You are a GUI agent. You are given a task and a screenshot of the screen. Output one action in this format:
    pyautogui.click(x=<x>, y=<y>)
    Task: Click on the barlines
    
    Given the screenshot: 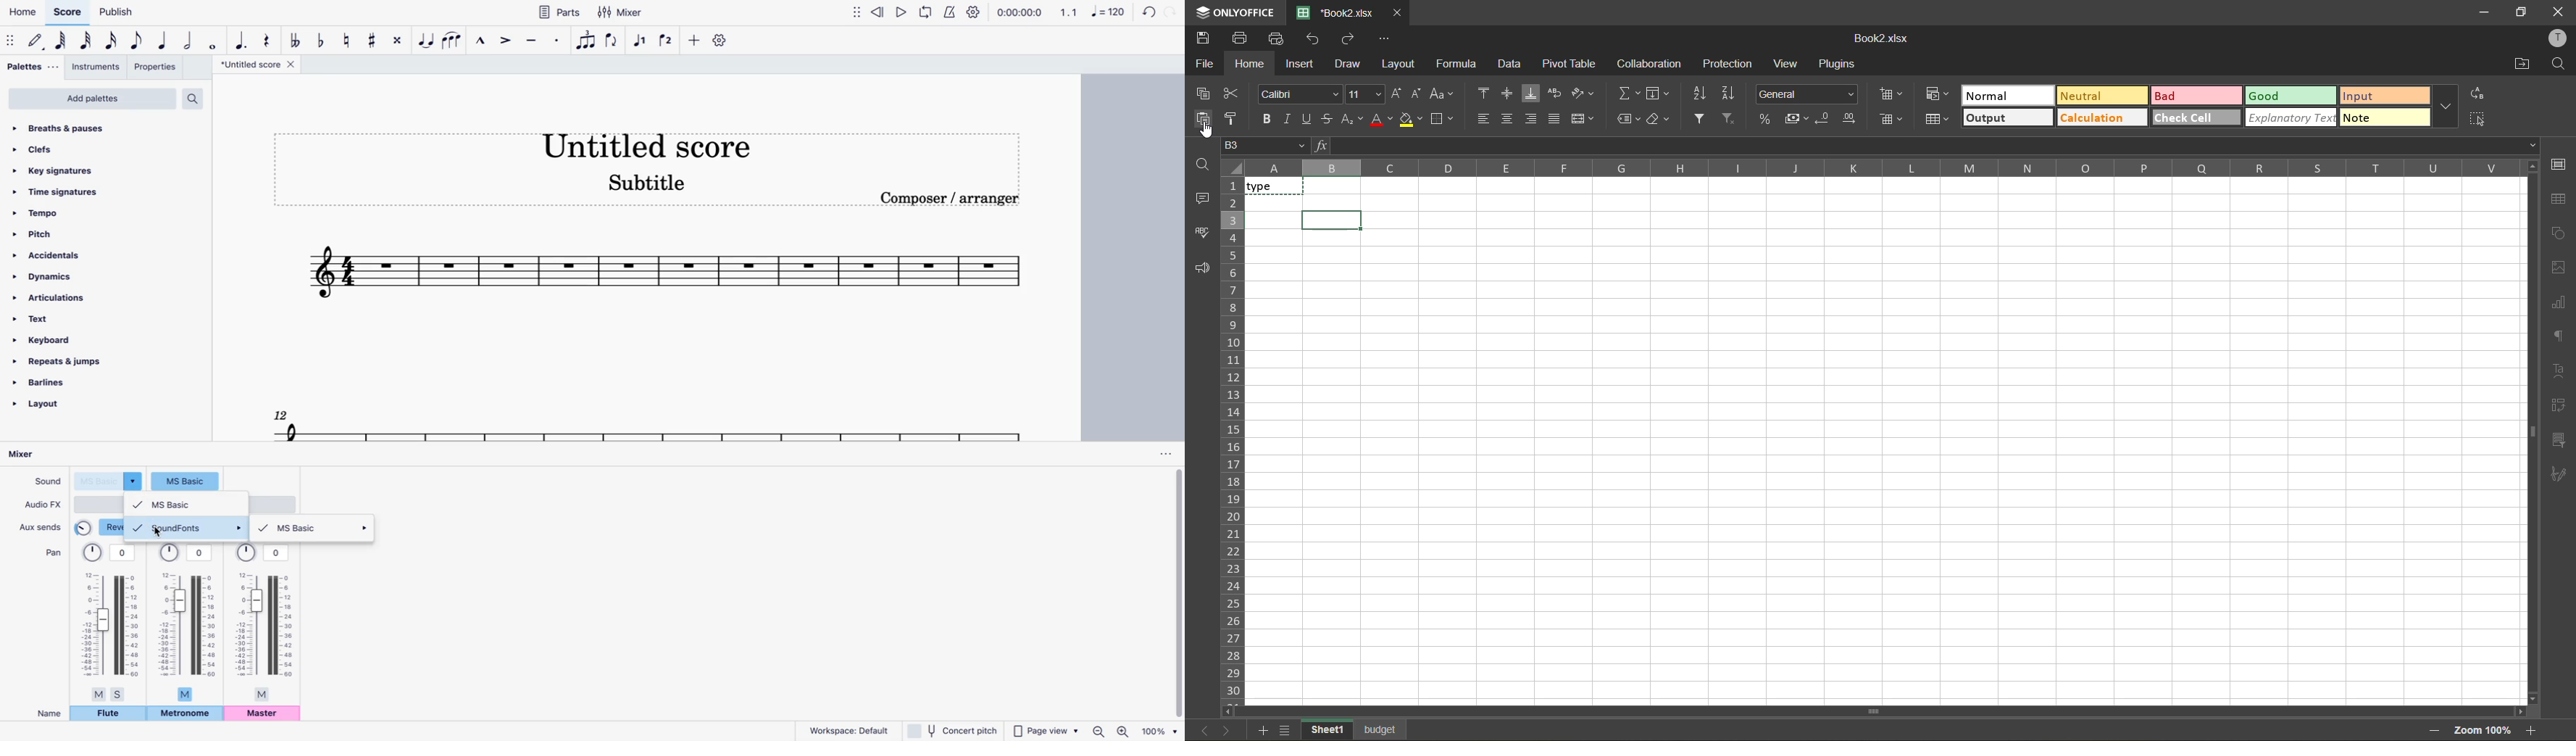 What is the action you would take?
    pyautogui.click(x=59, y=385)
    